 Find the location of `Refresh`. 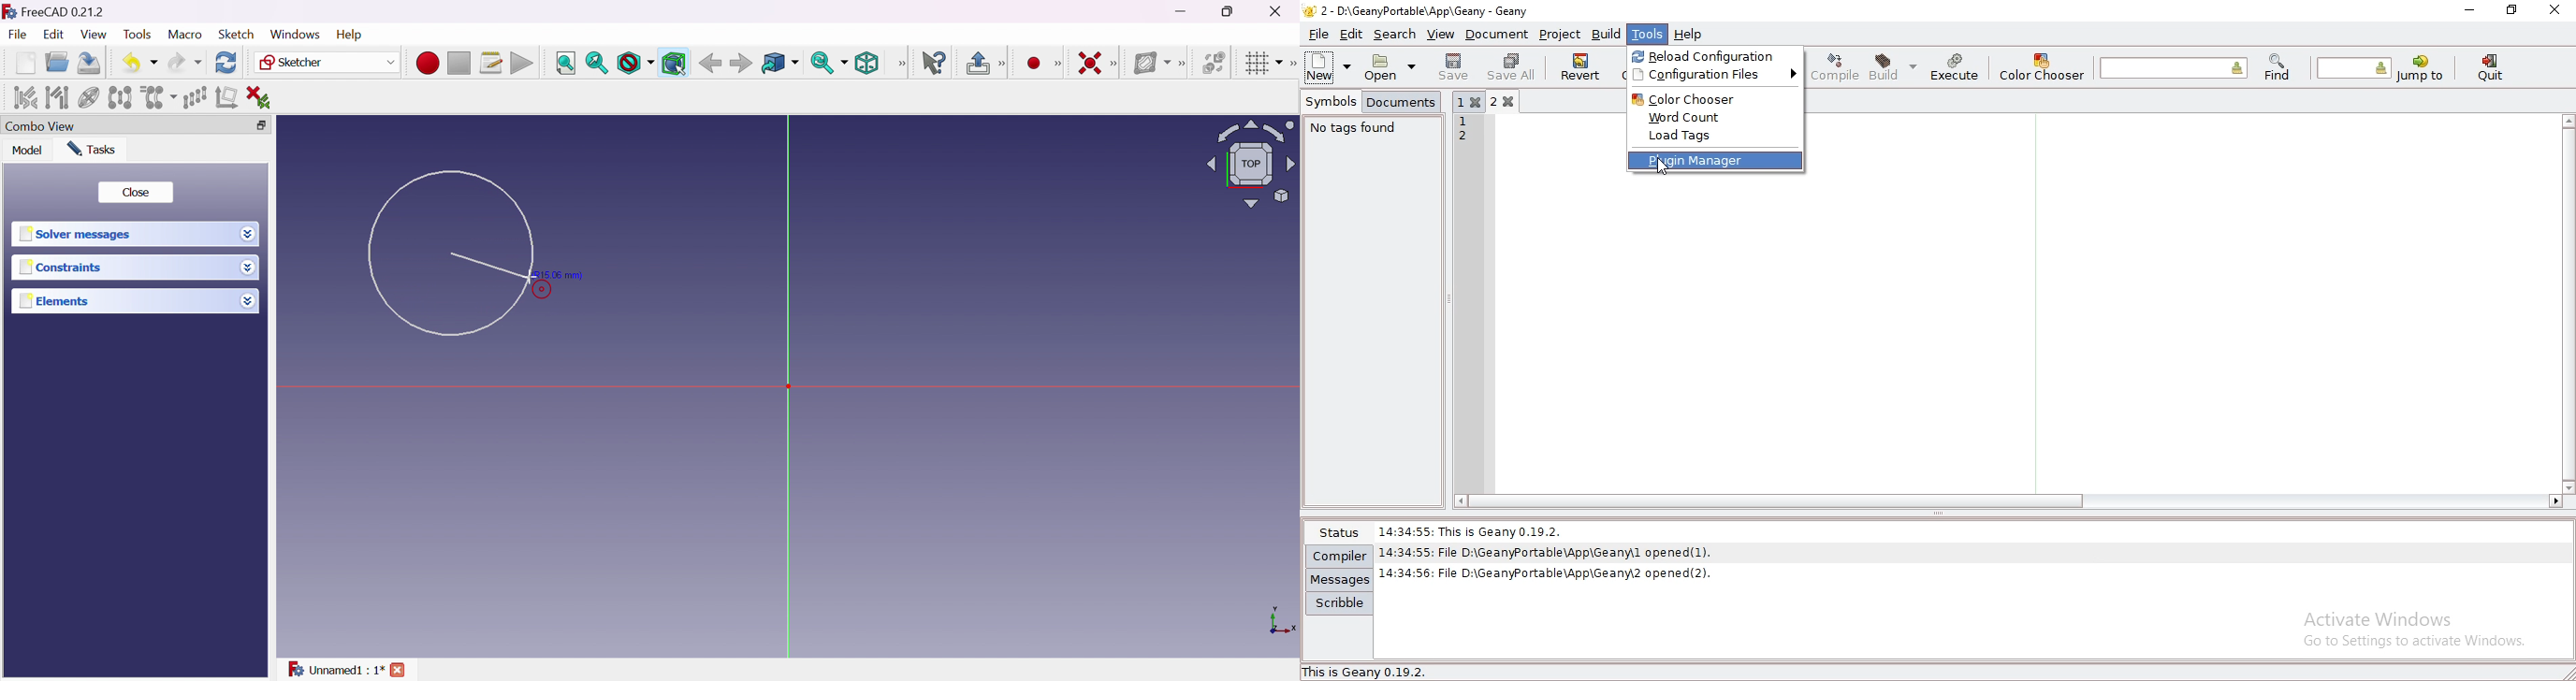

Refresh is located at coordinates (226, 62).